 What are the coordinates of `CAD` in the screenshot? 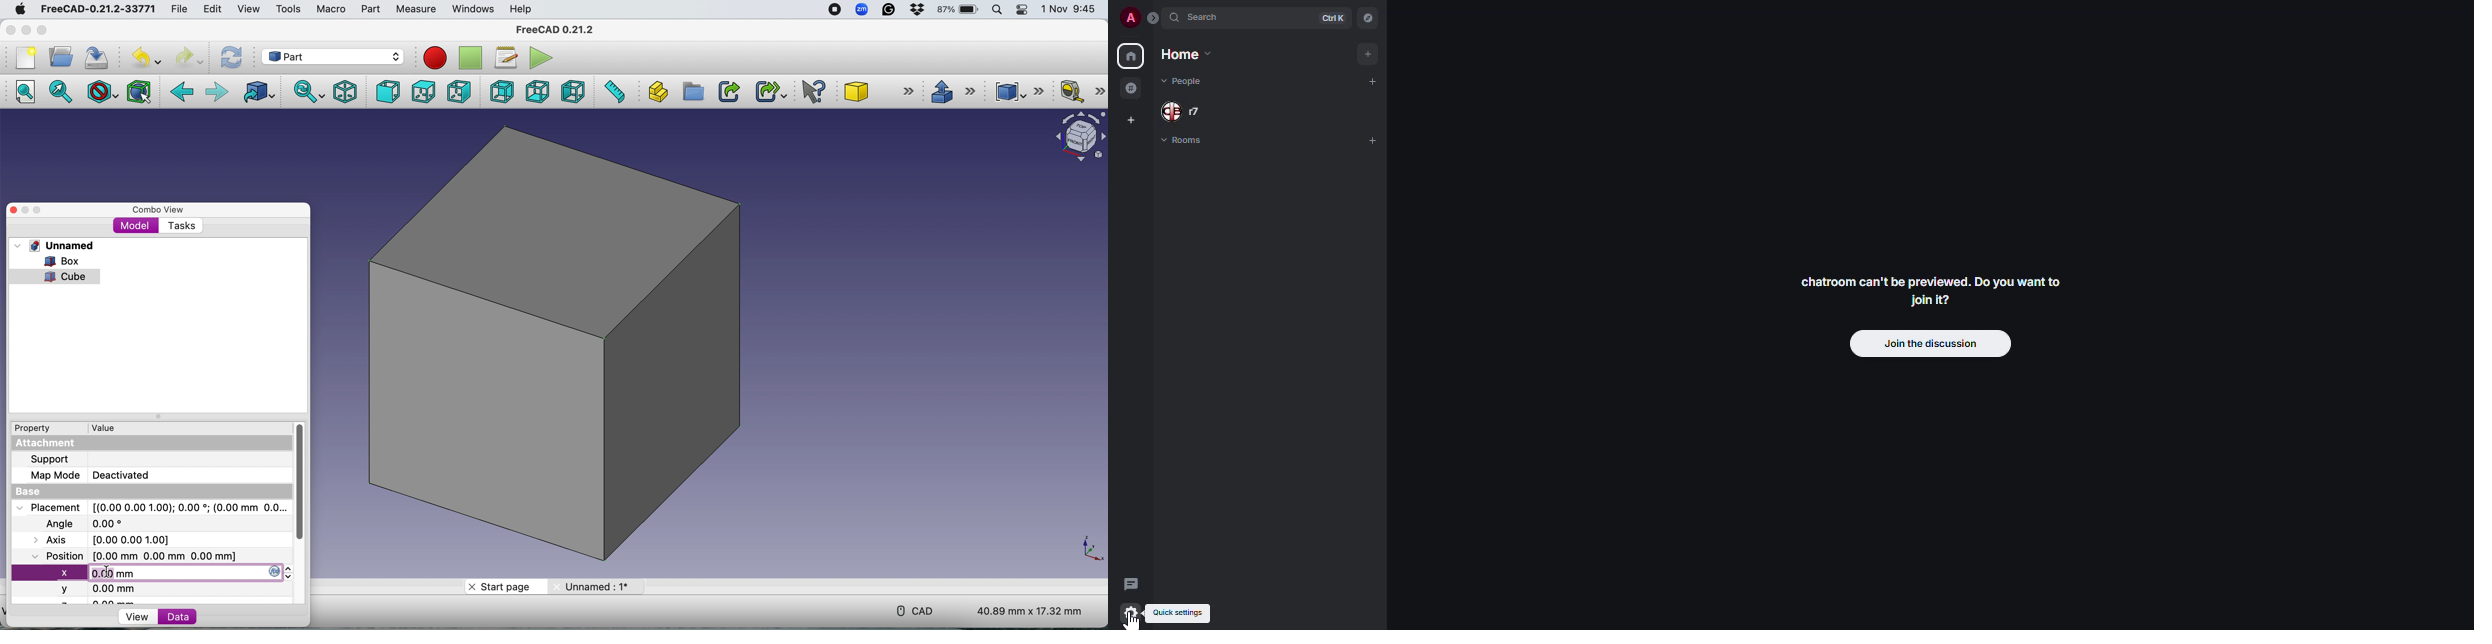 It's located at (911, 610).